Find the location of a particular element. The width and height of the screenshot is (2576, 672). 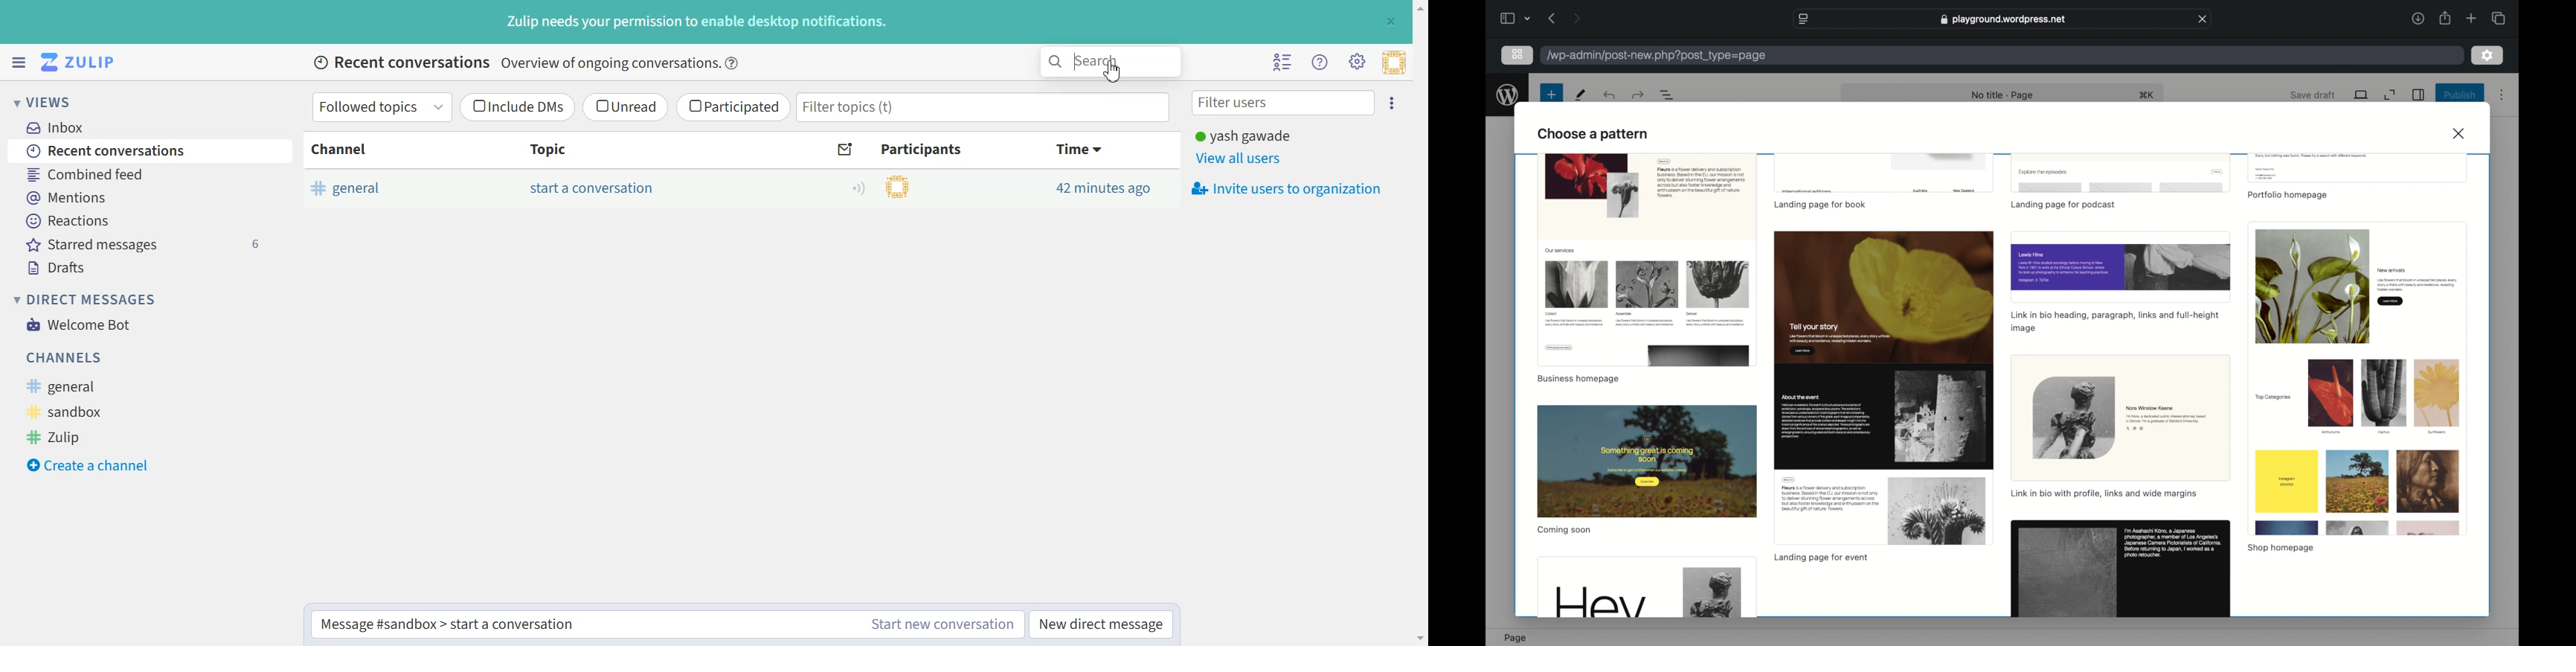

downloads is located at coordinates (2417, 18).